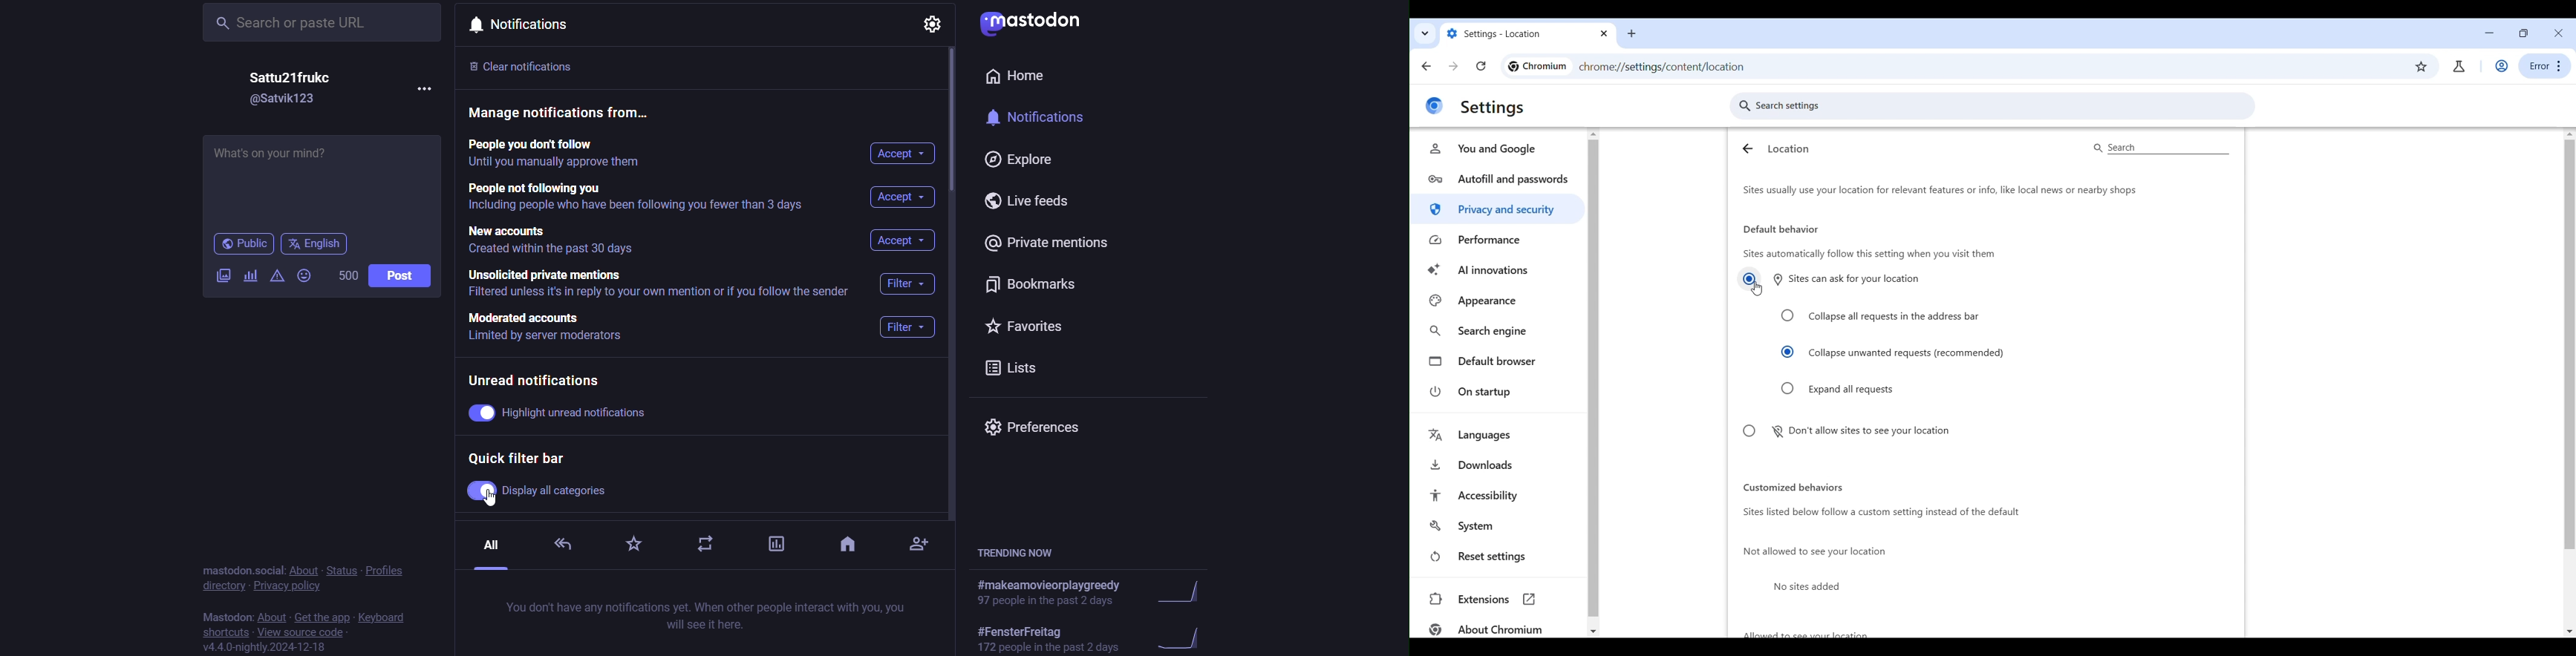  I want to click on @Satvik123, so click(284, 100).